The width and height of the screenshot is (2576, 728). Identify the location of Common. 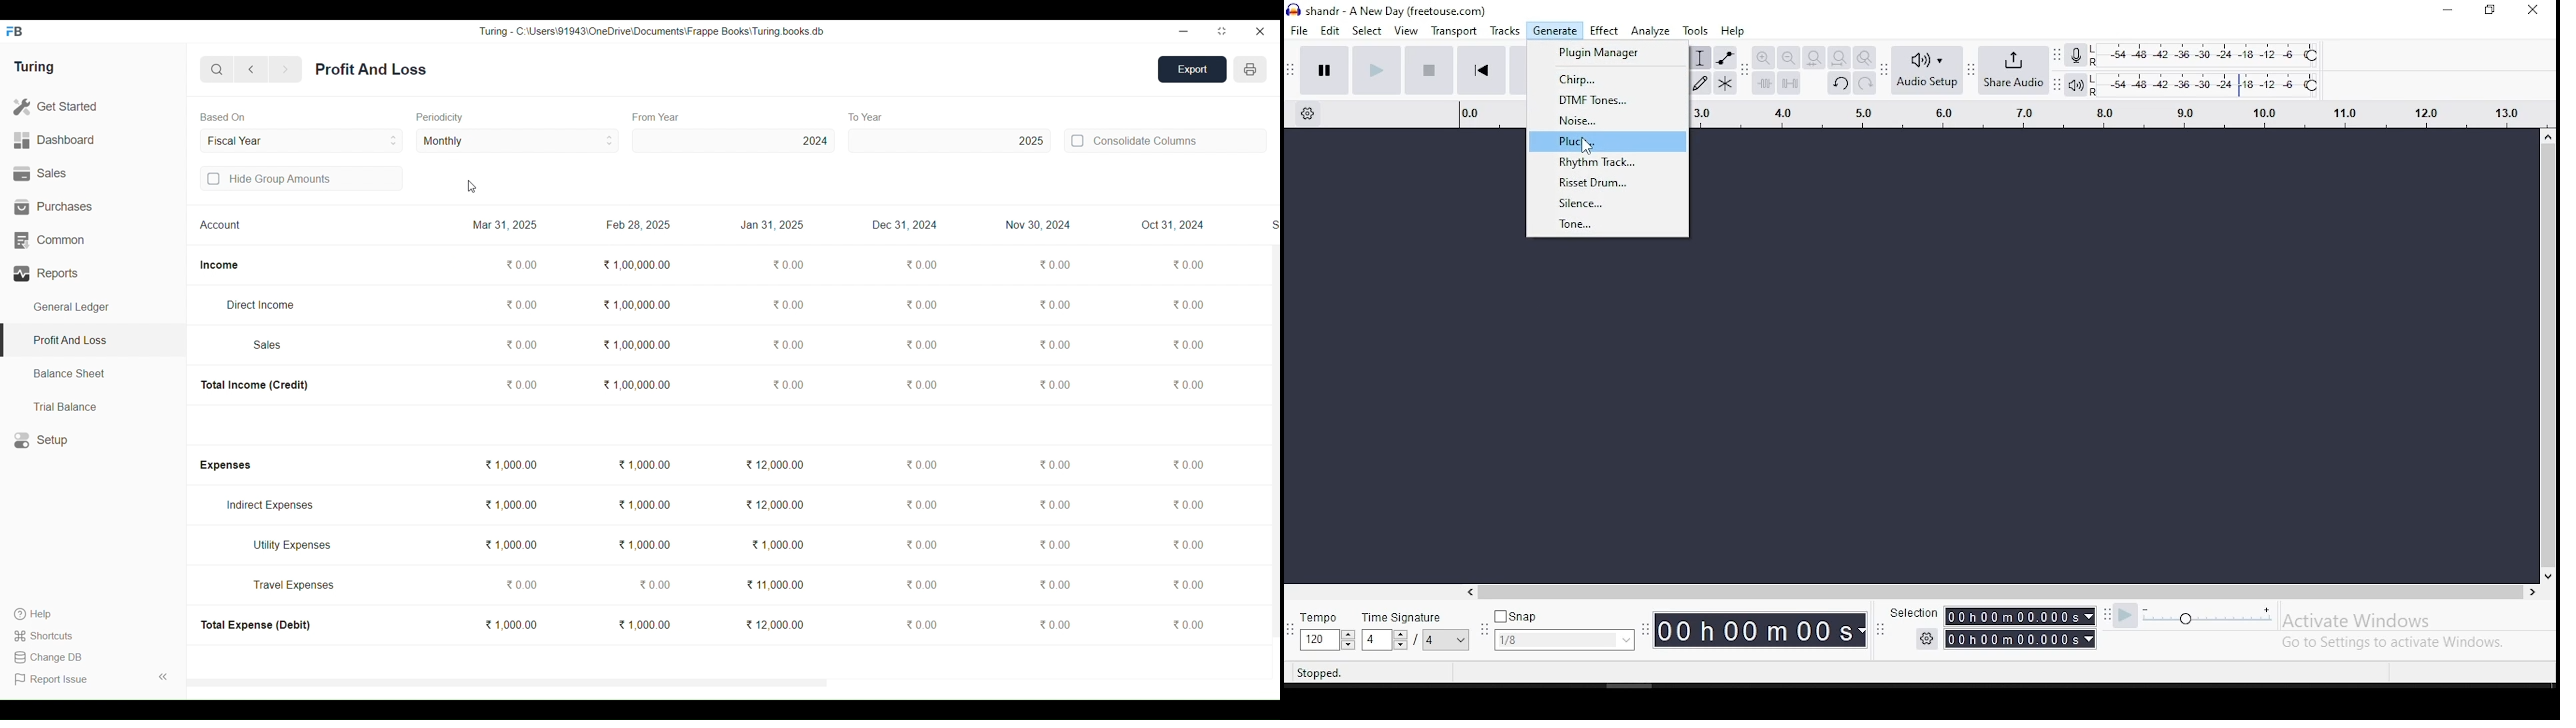
(93, 241).